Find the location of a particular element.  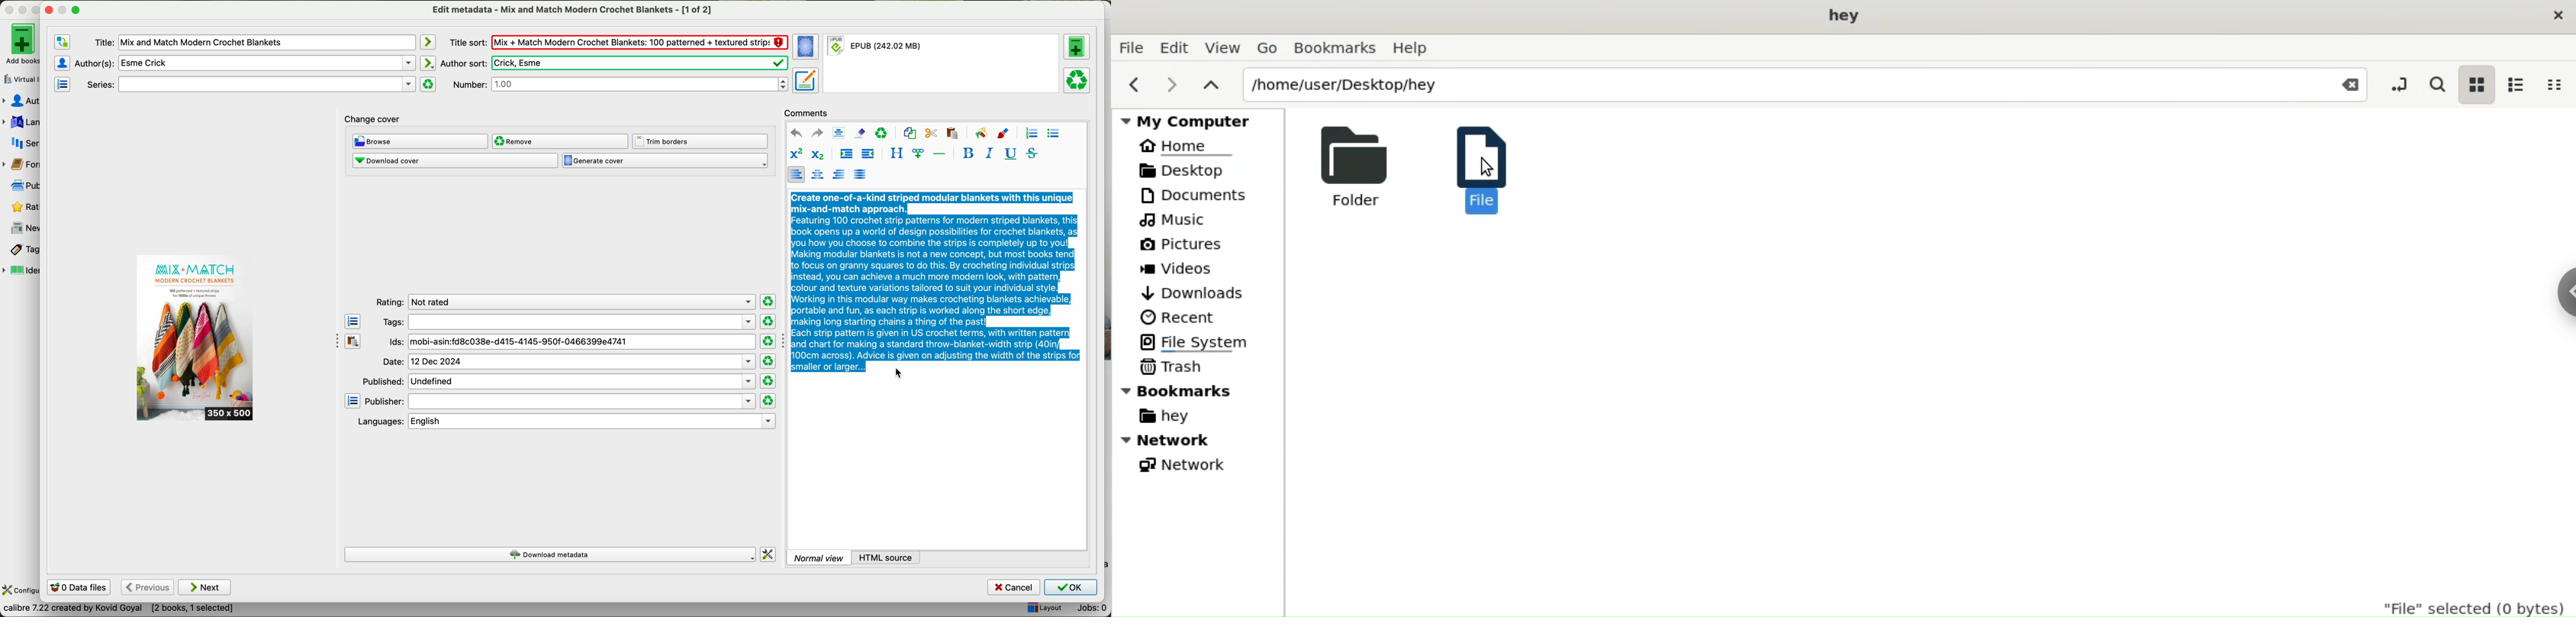

swap the author and title is located at coordinates (63, 42).